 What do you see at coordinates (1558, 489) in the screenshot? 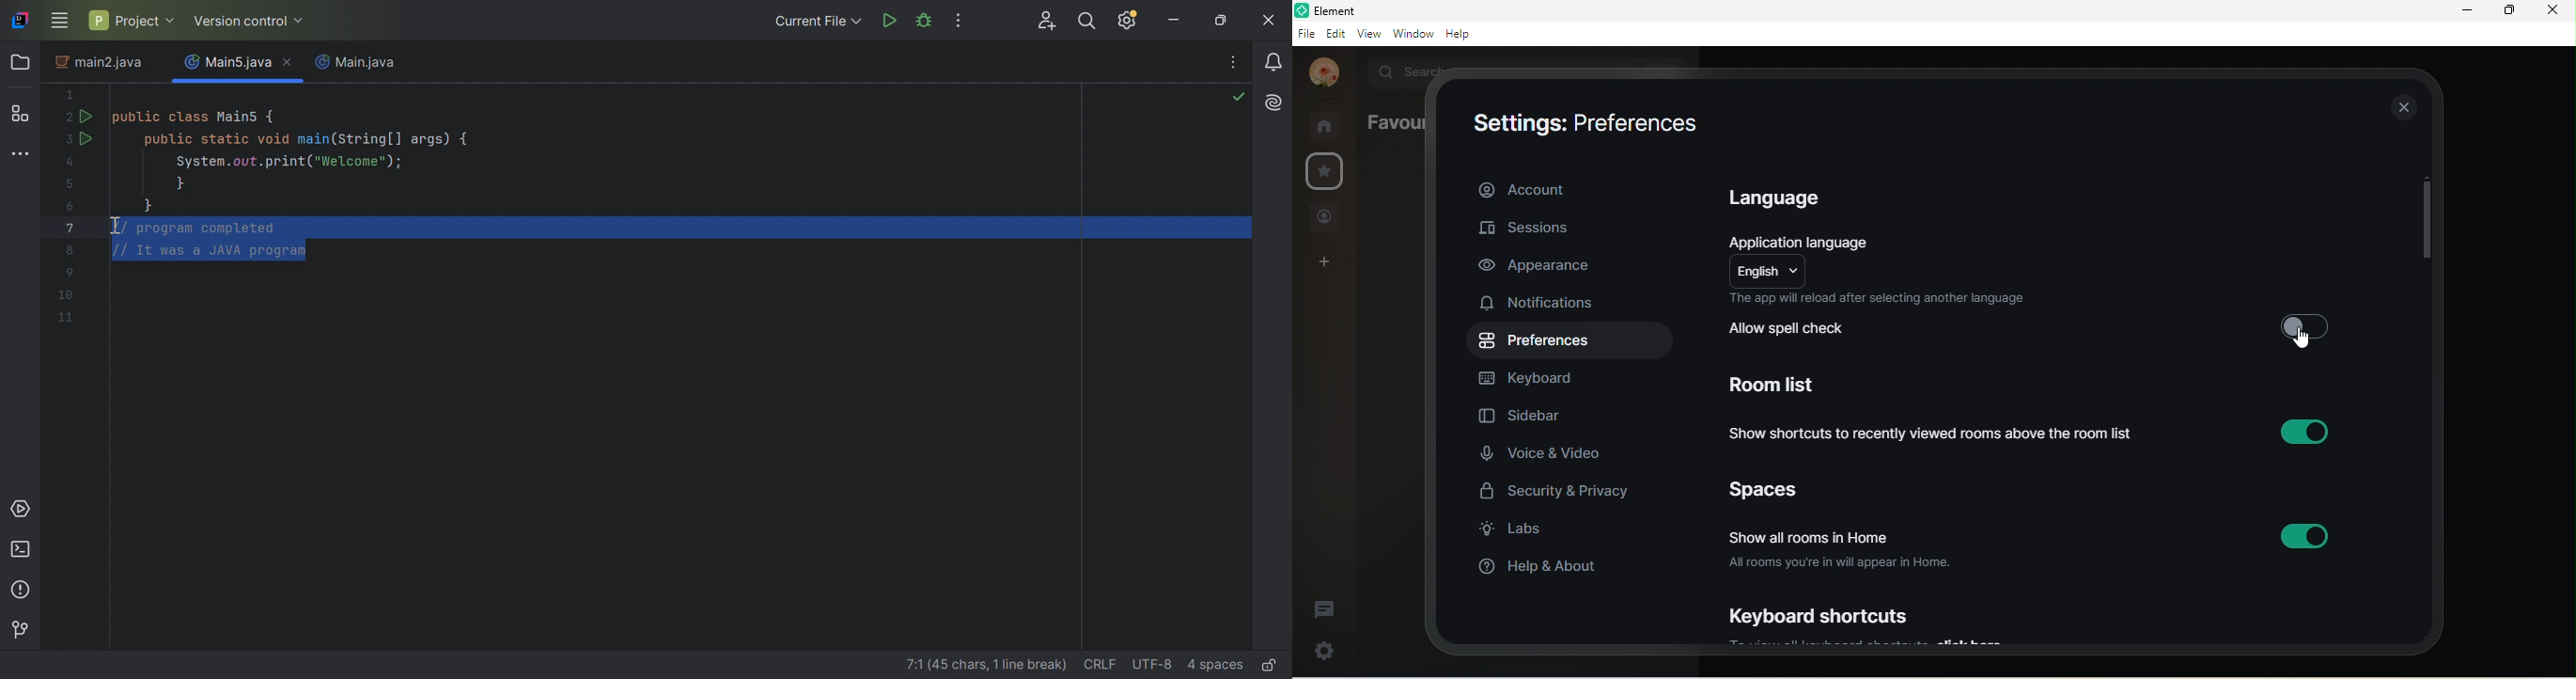
I see `security and privacy` at bounding box center [1558, 489].